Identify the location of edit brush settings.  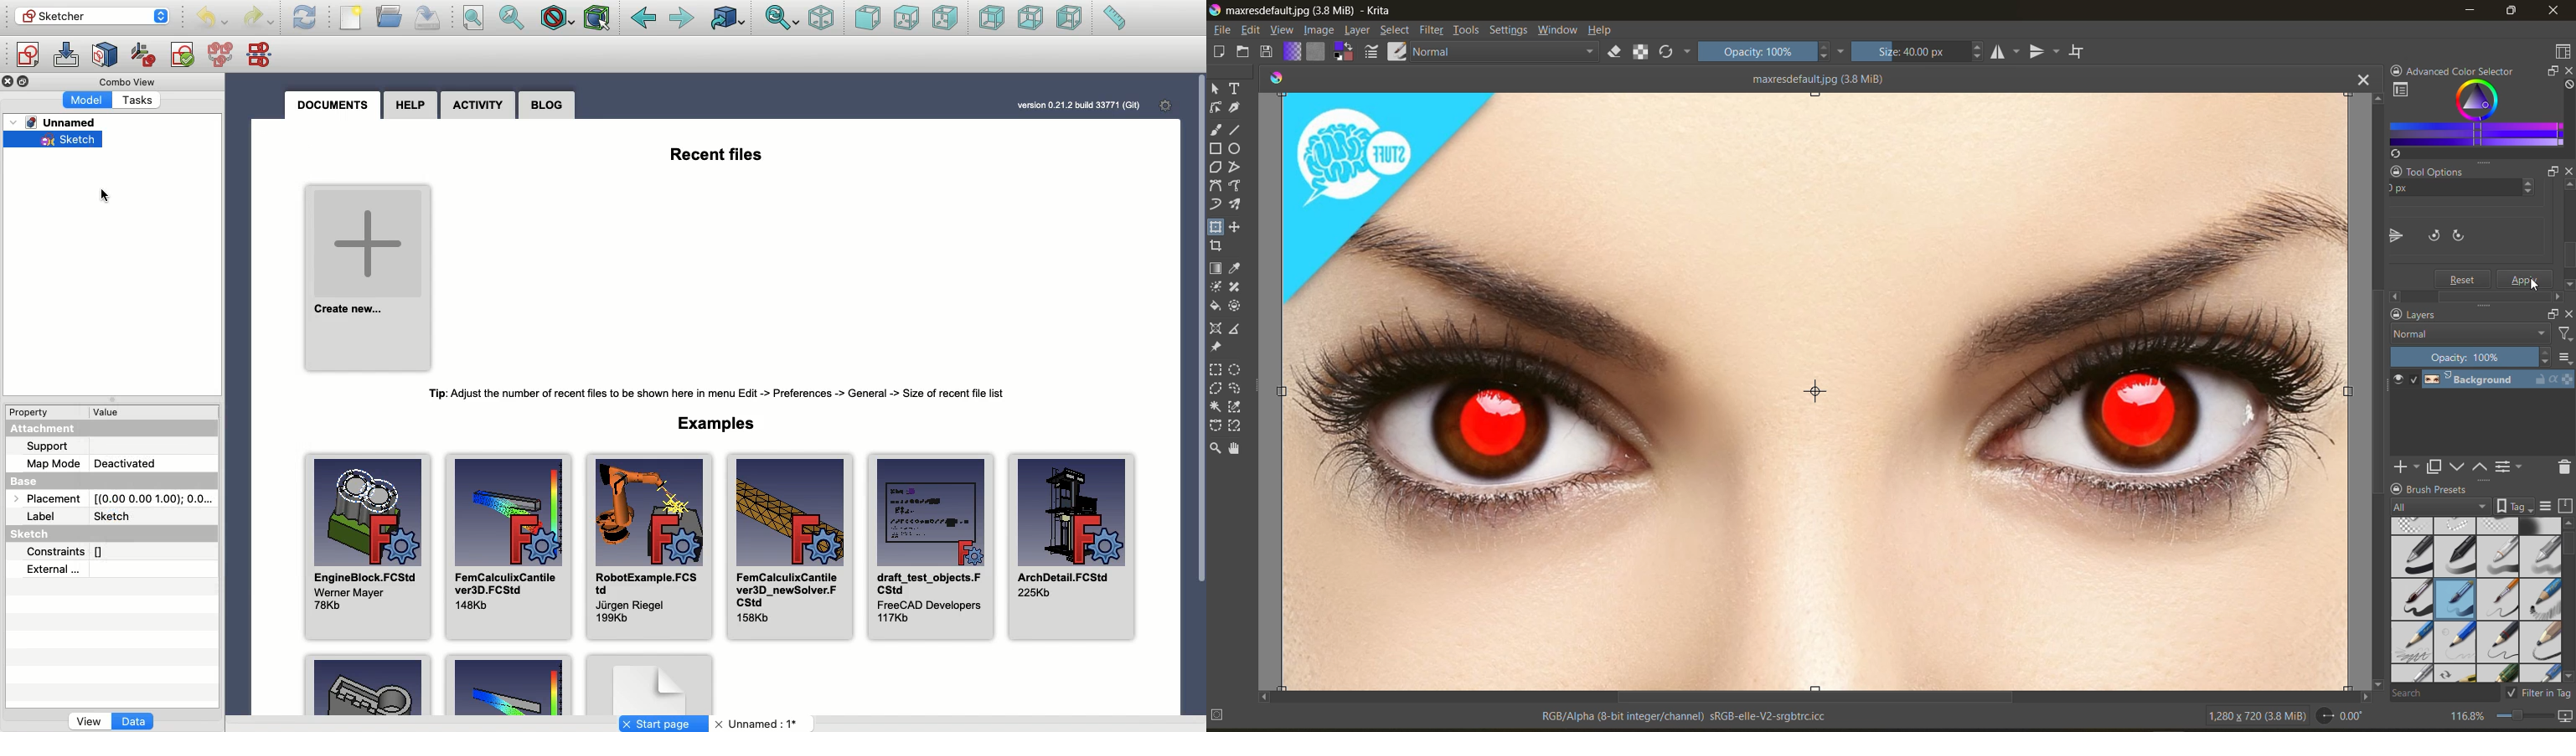
(1373, 51).